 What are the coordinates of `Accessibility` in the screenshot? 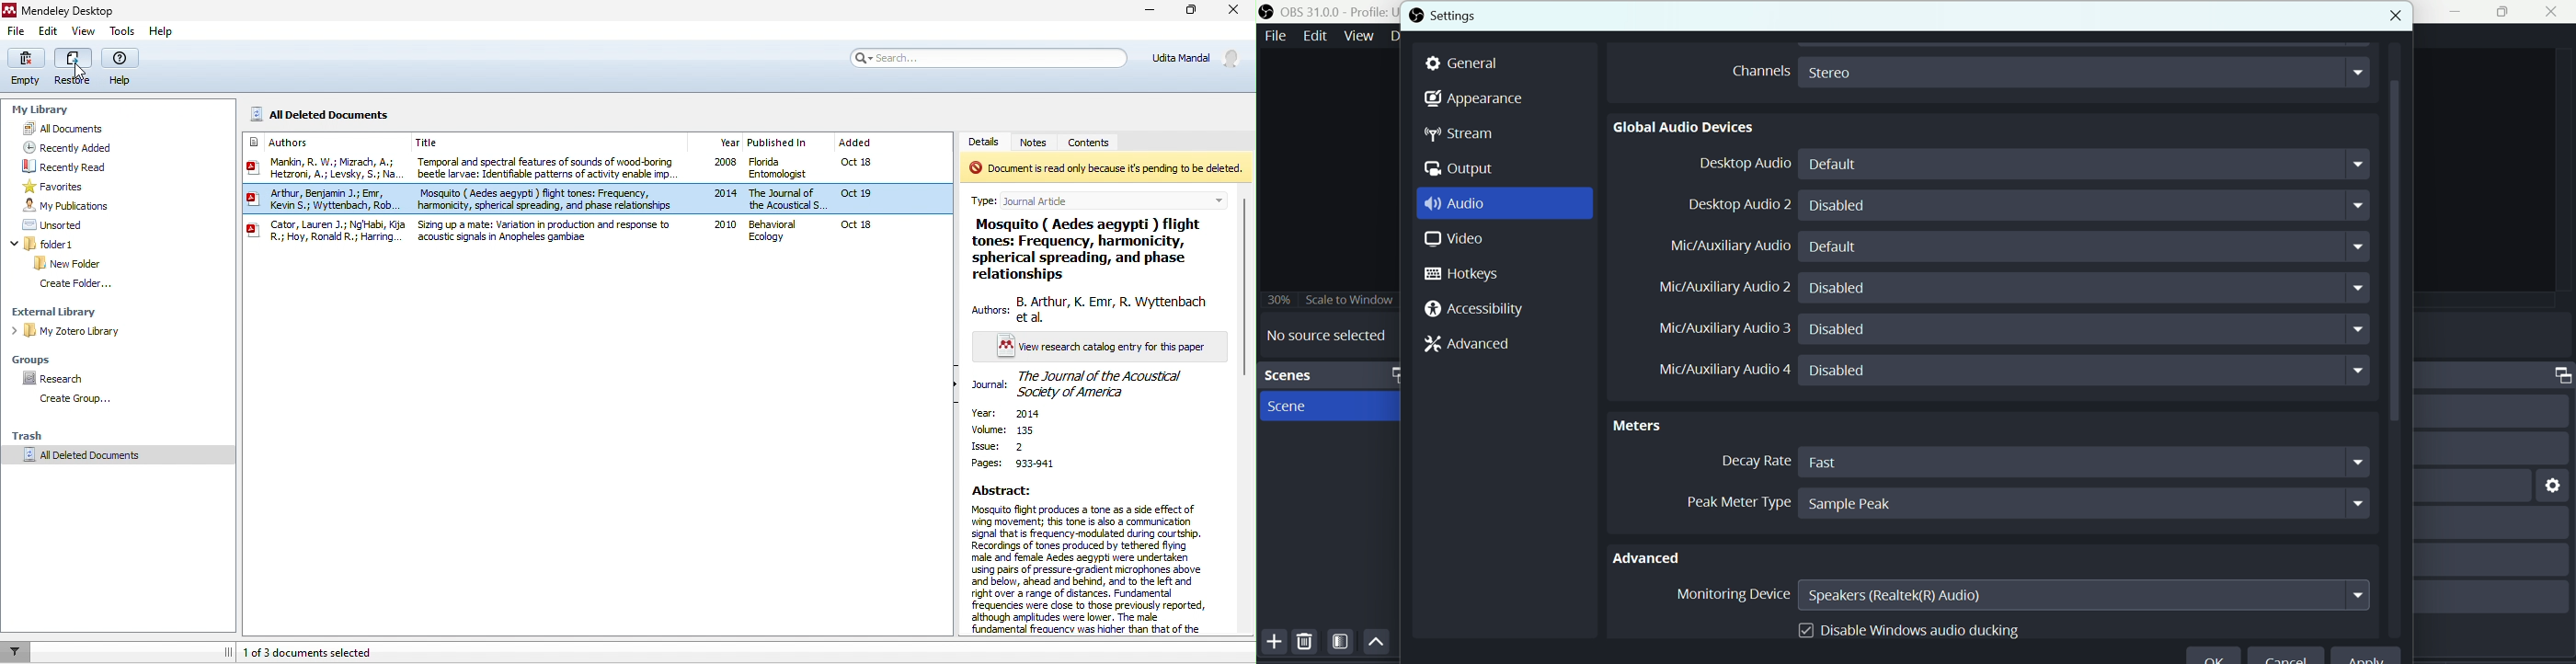 It's located at (1478, 310).